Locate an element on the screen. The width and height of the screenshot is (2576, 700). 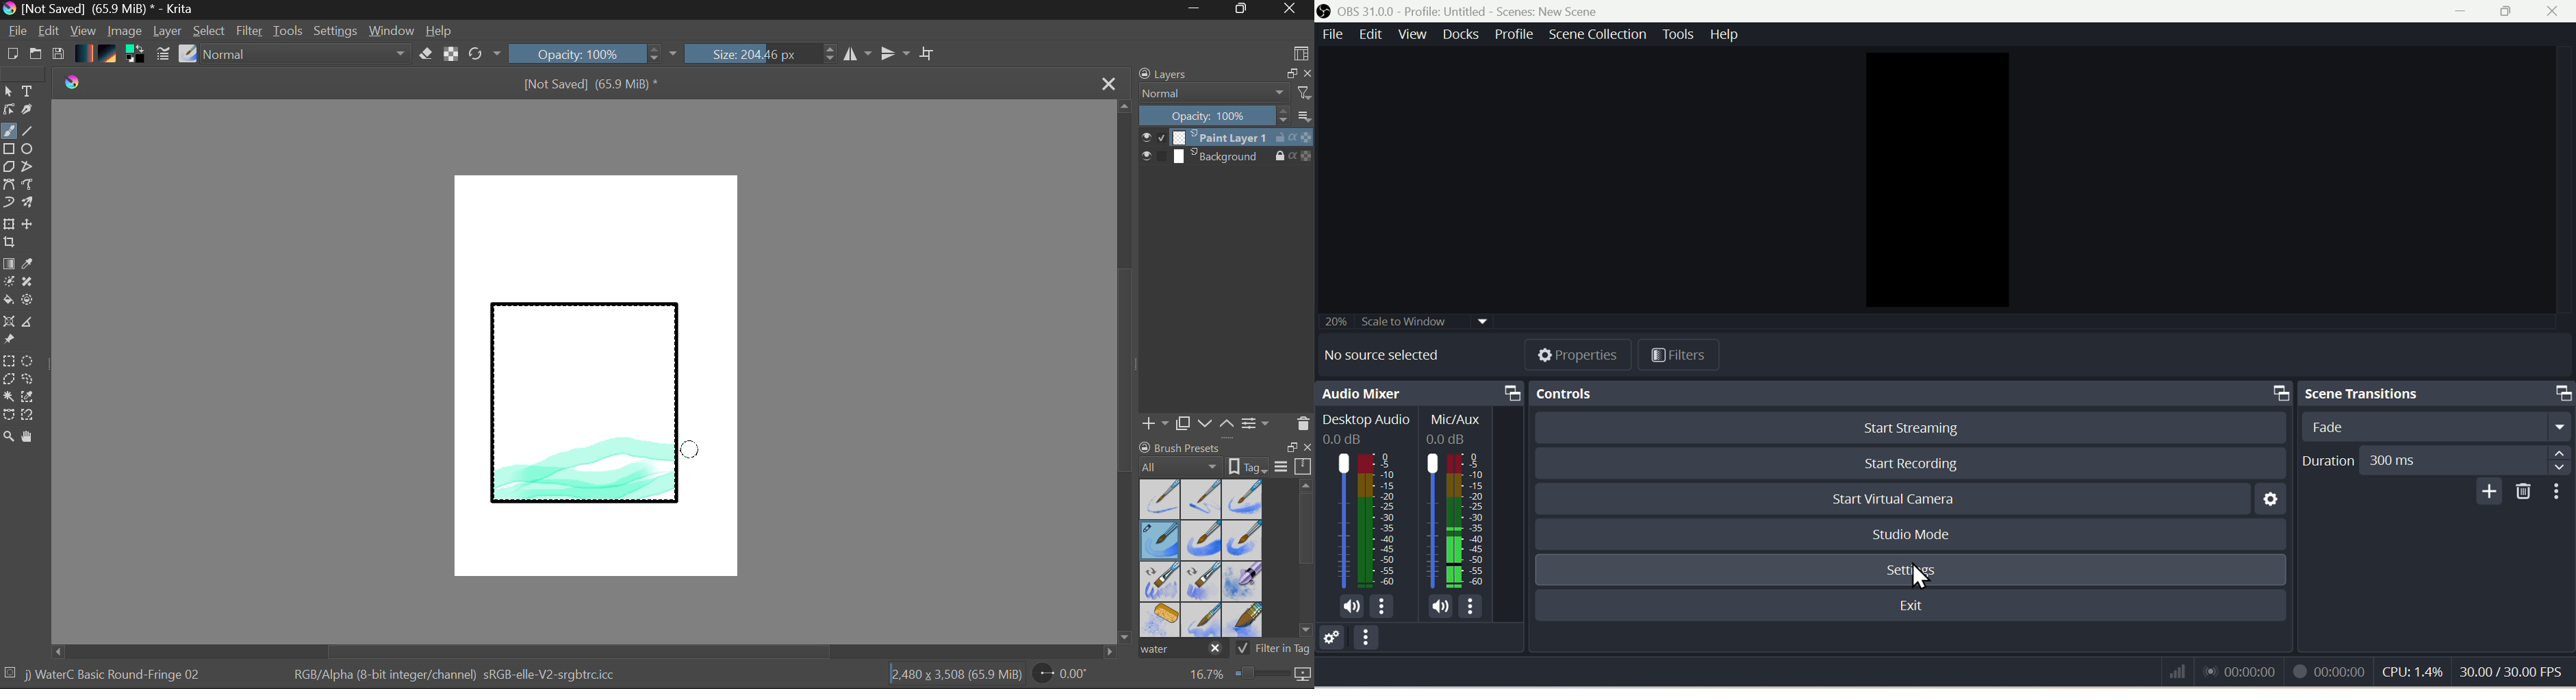
Docks is located at coordinates (1464, 34).